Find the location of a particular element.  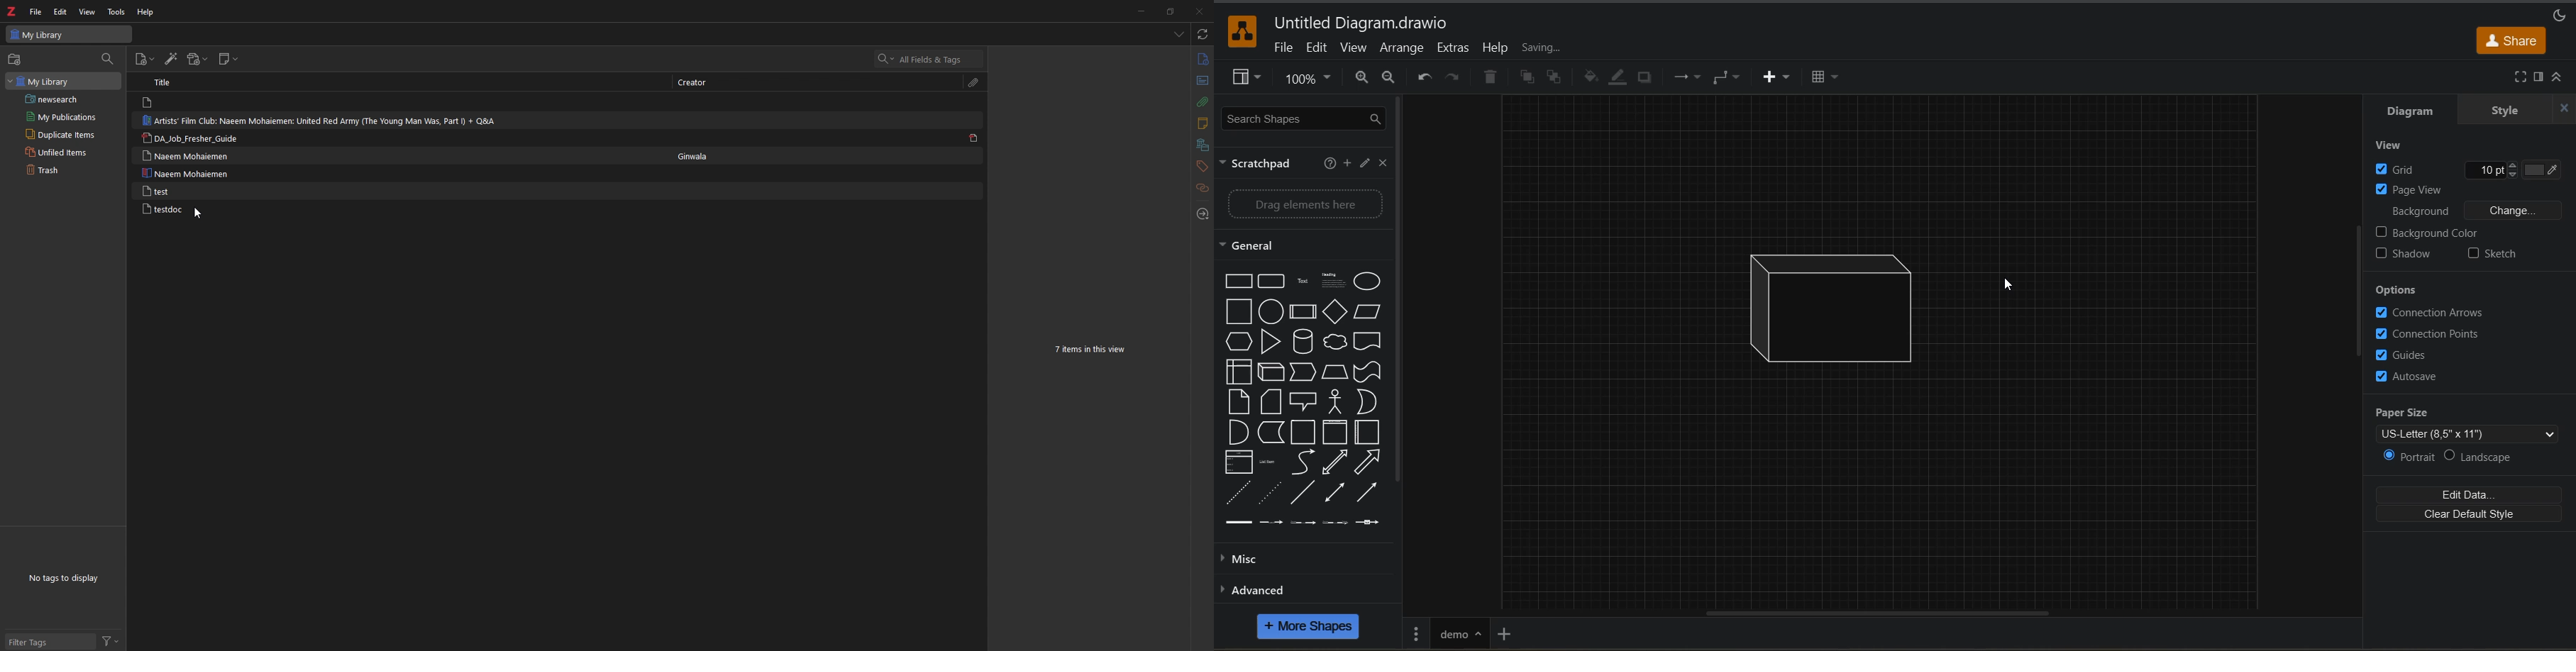

view is located at coordinates (1354, 48).